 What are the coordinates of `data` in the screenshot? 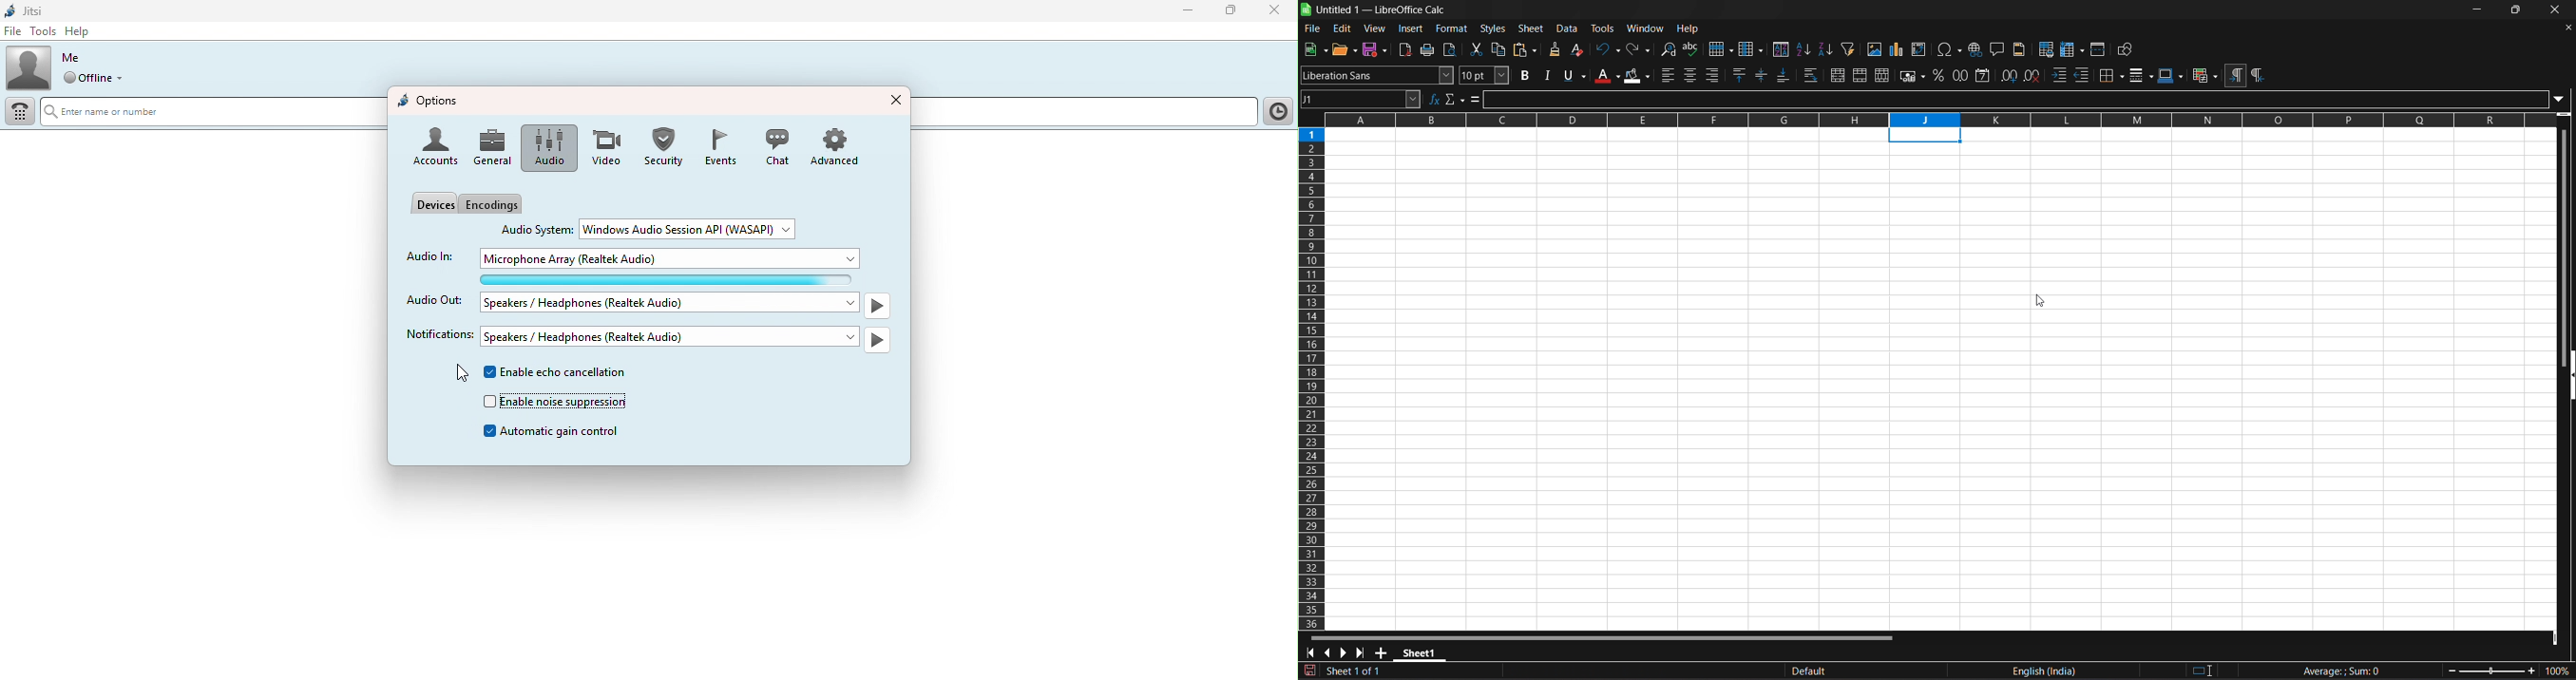 It's located at (1568, 28).